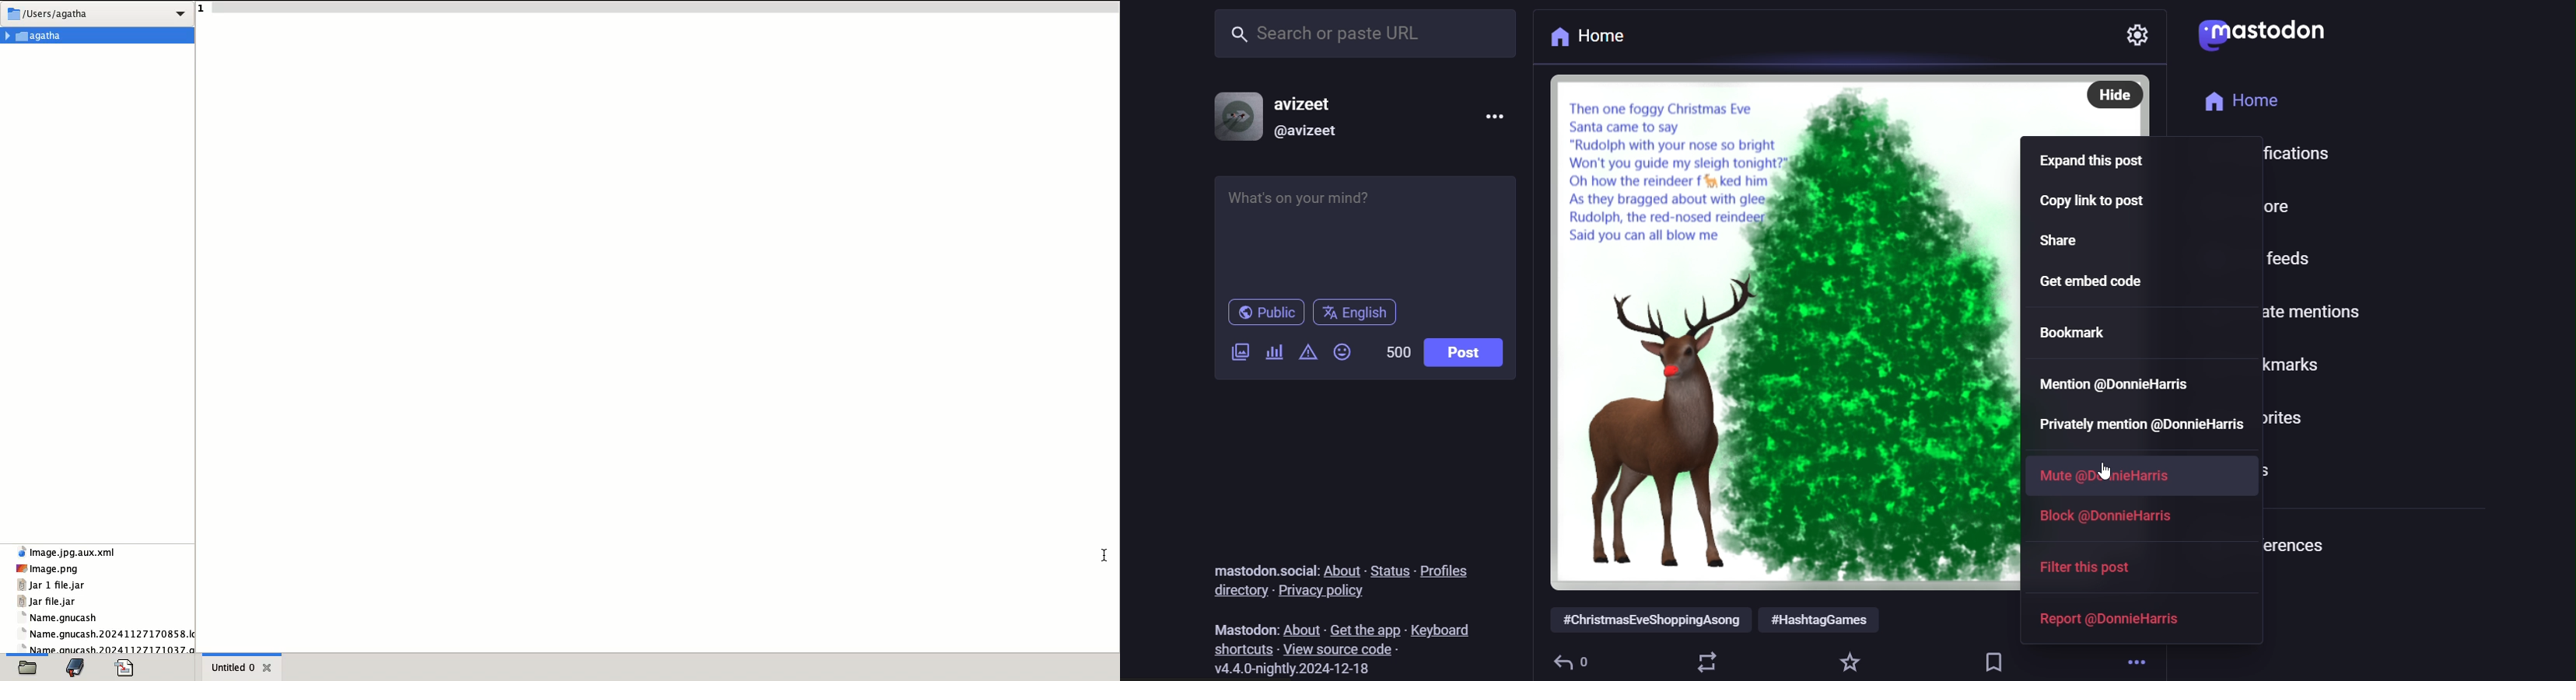 The image size is (2576, 700). Describe the element at coordinates (1101, 554) in the screenshot. I see `cursor` at that location.